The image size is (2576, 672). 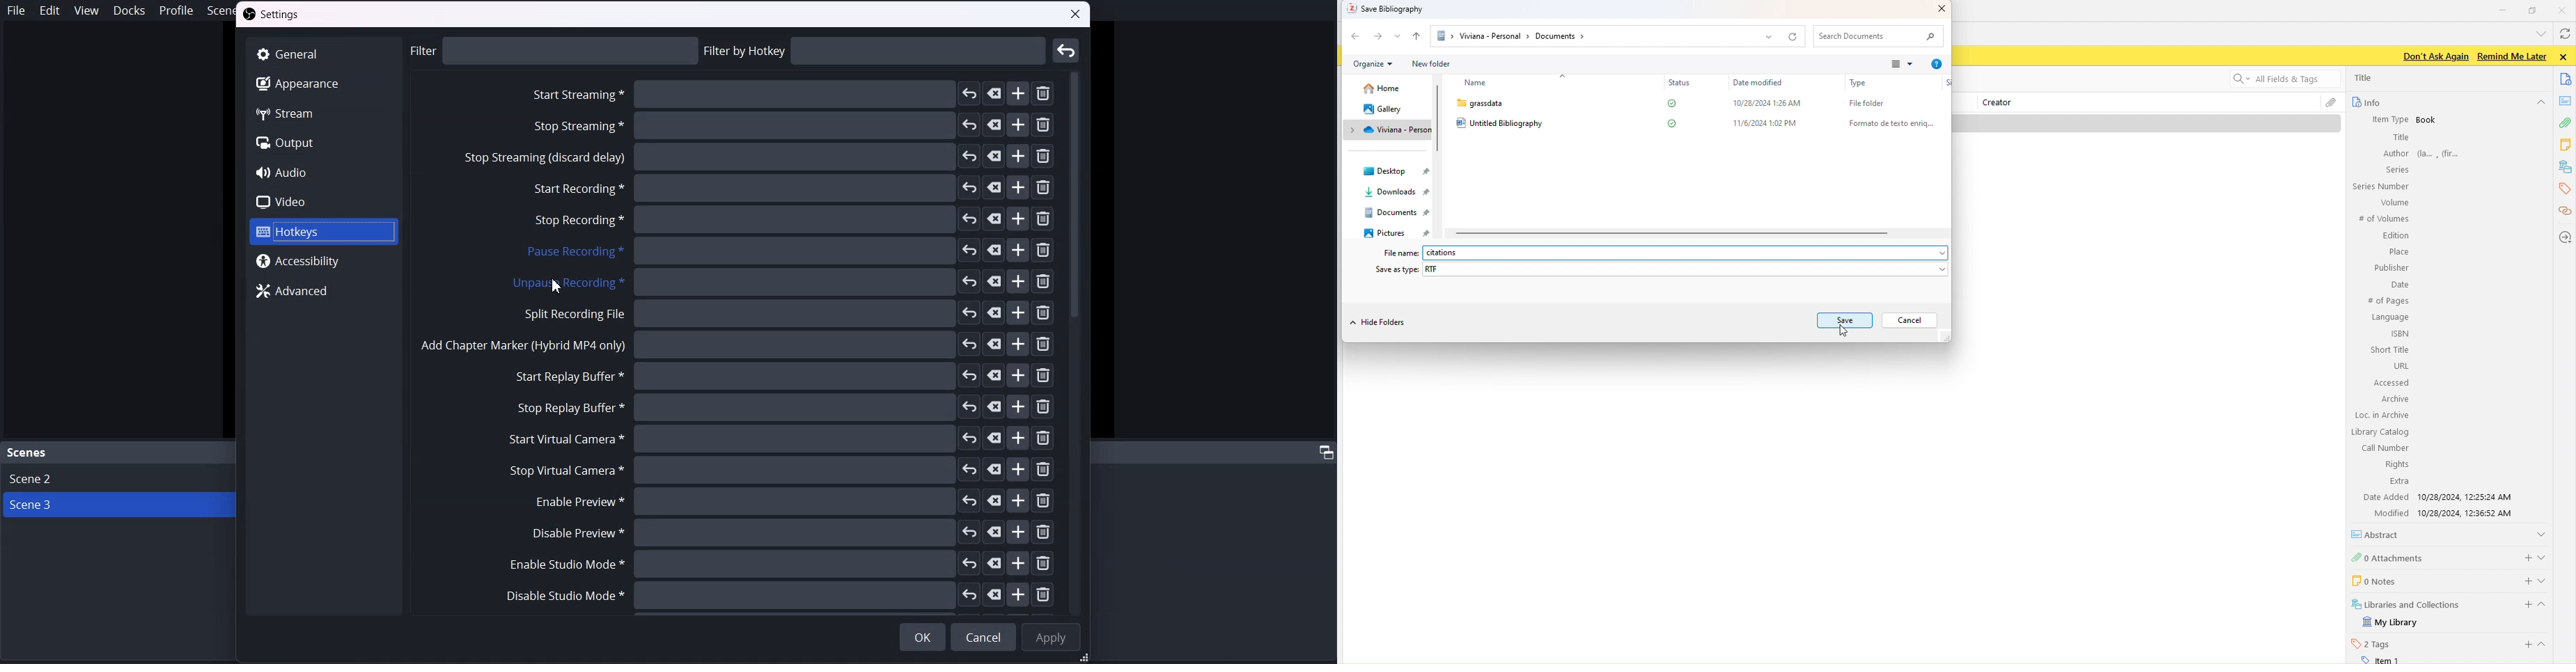 I want to click on Help, so click(x=1937, y=65).